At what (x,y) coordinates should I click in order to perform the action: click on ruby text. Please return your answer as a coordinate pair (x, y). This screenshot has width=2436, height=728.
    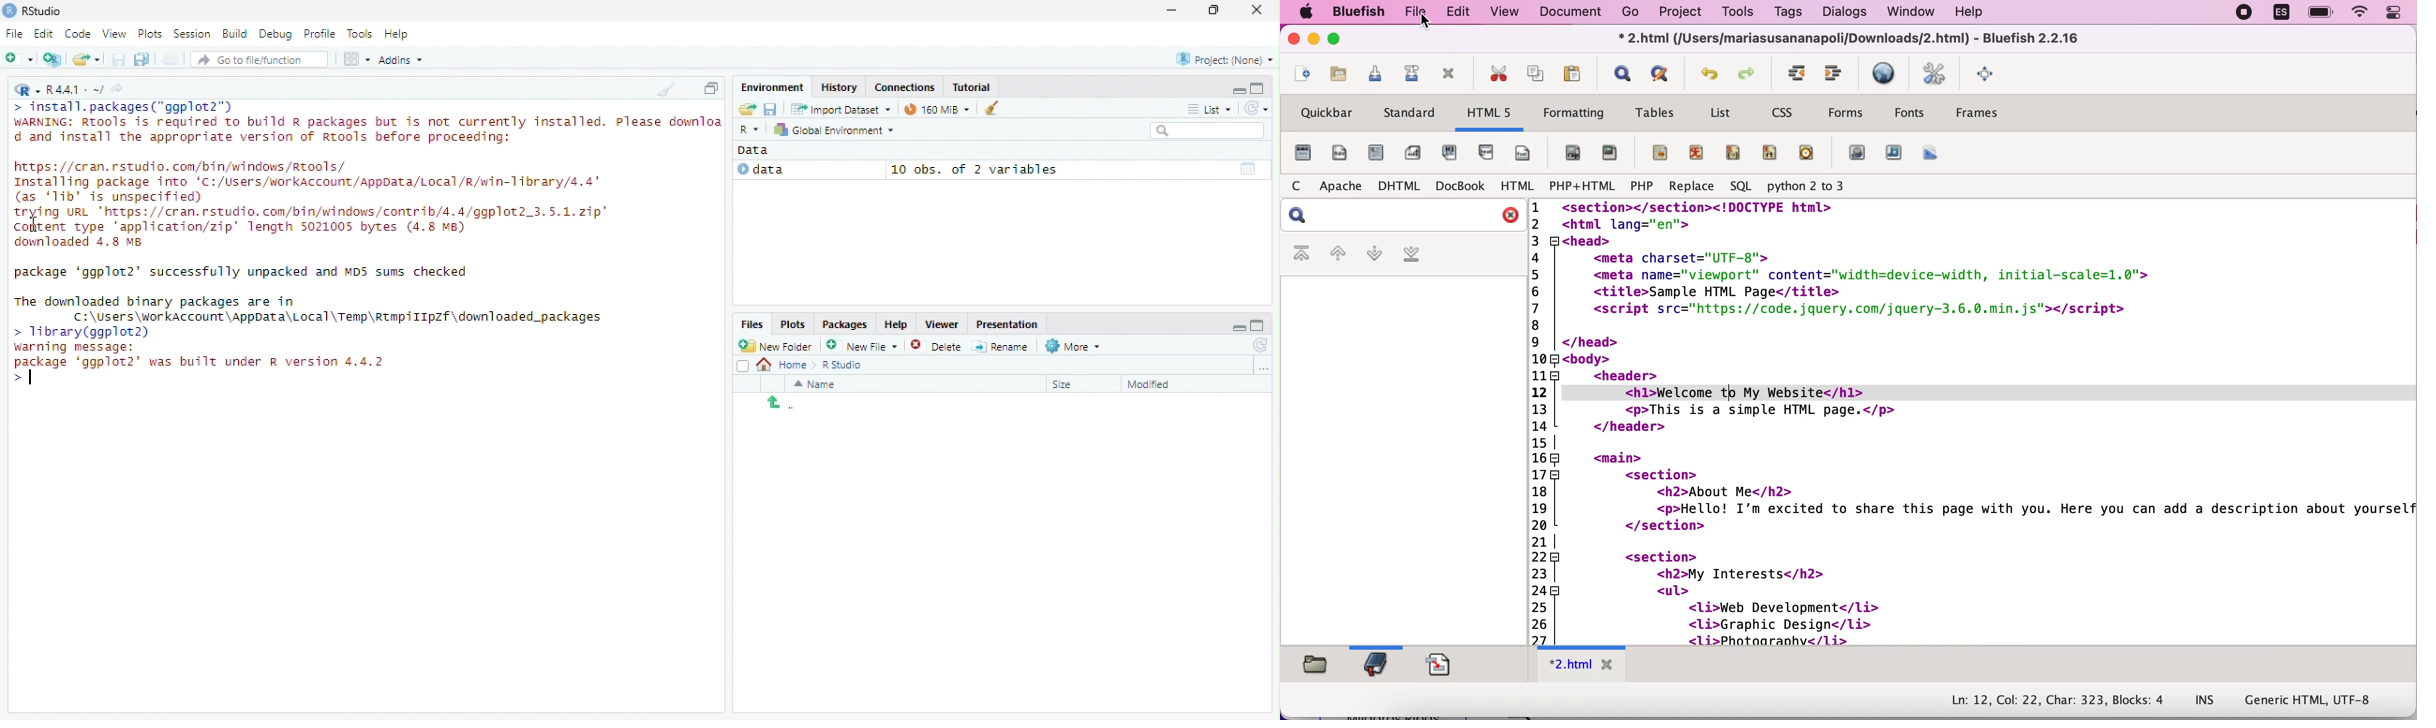
    Looking at the image, I should click on (1772, 154).